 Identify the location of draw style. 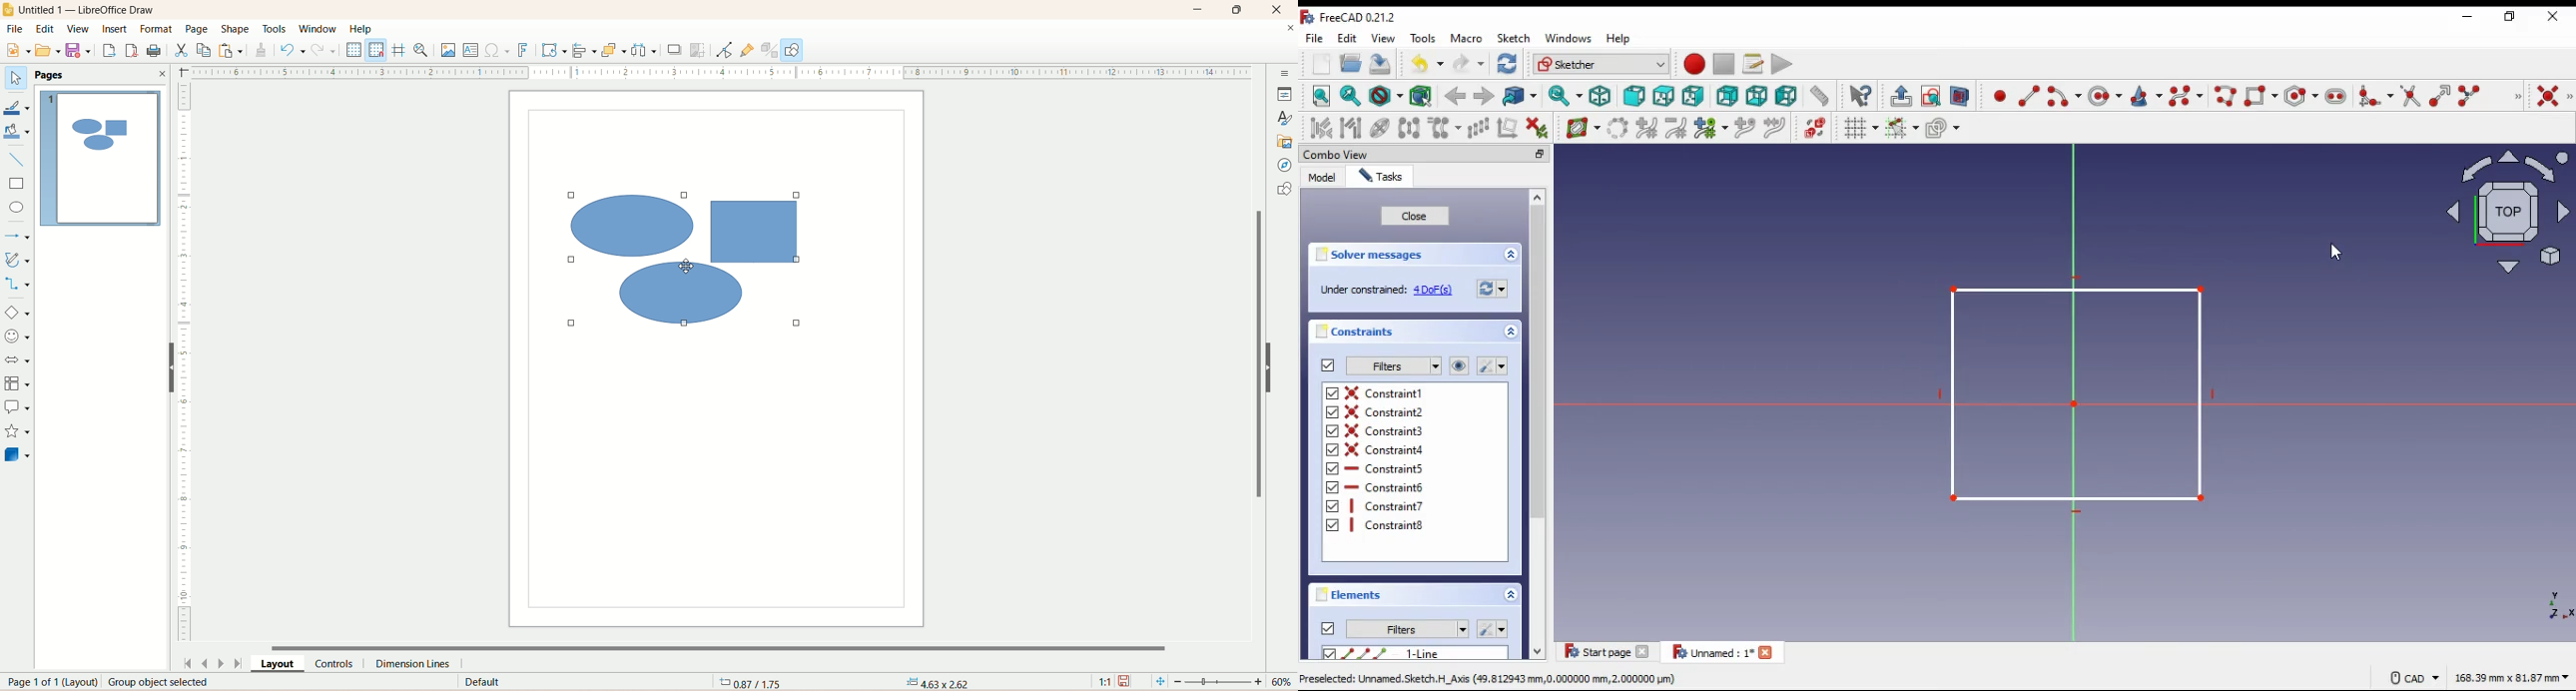
(1387, 96).